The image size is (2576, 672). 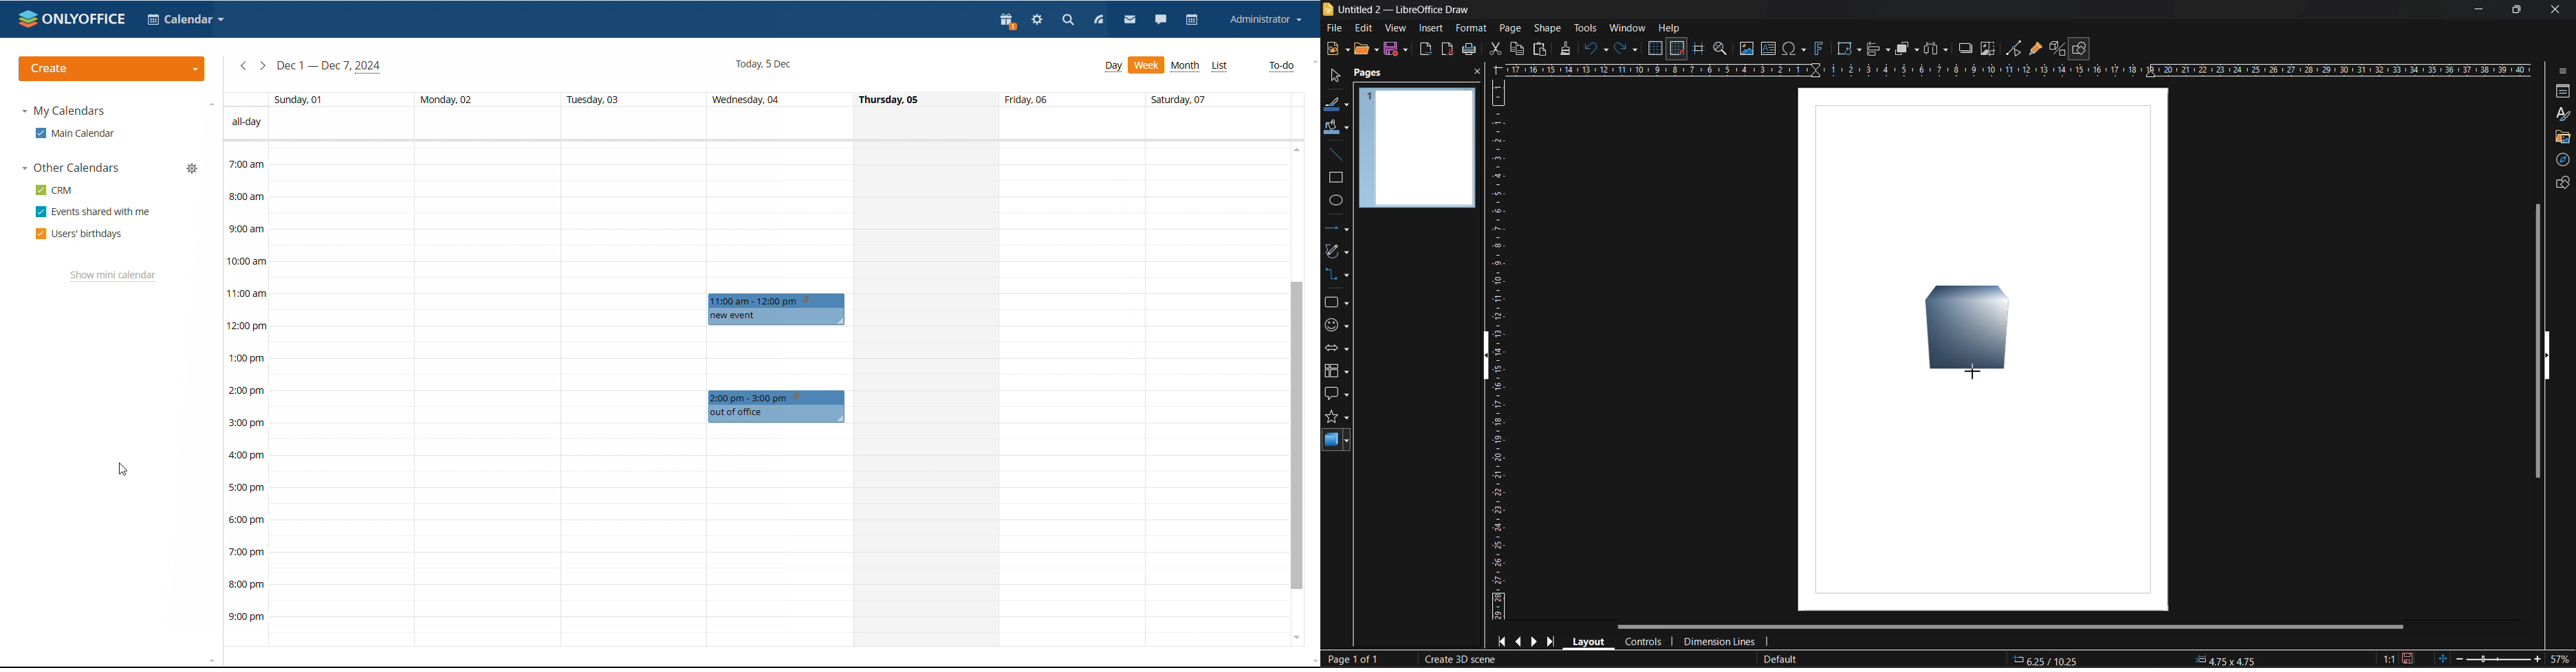 What do you see at coordinates (2561, 69) in the screenshot?
I see `sidebar` at bounding box center [2561, 69].